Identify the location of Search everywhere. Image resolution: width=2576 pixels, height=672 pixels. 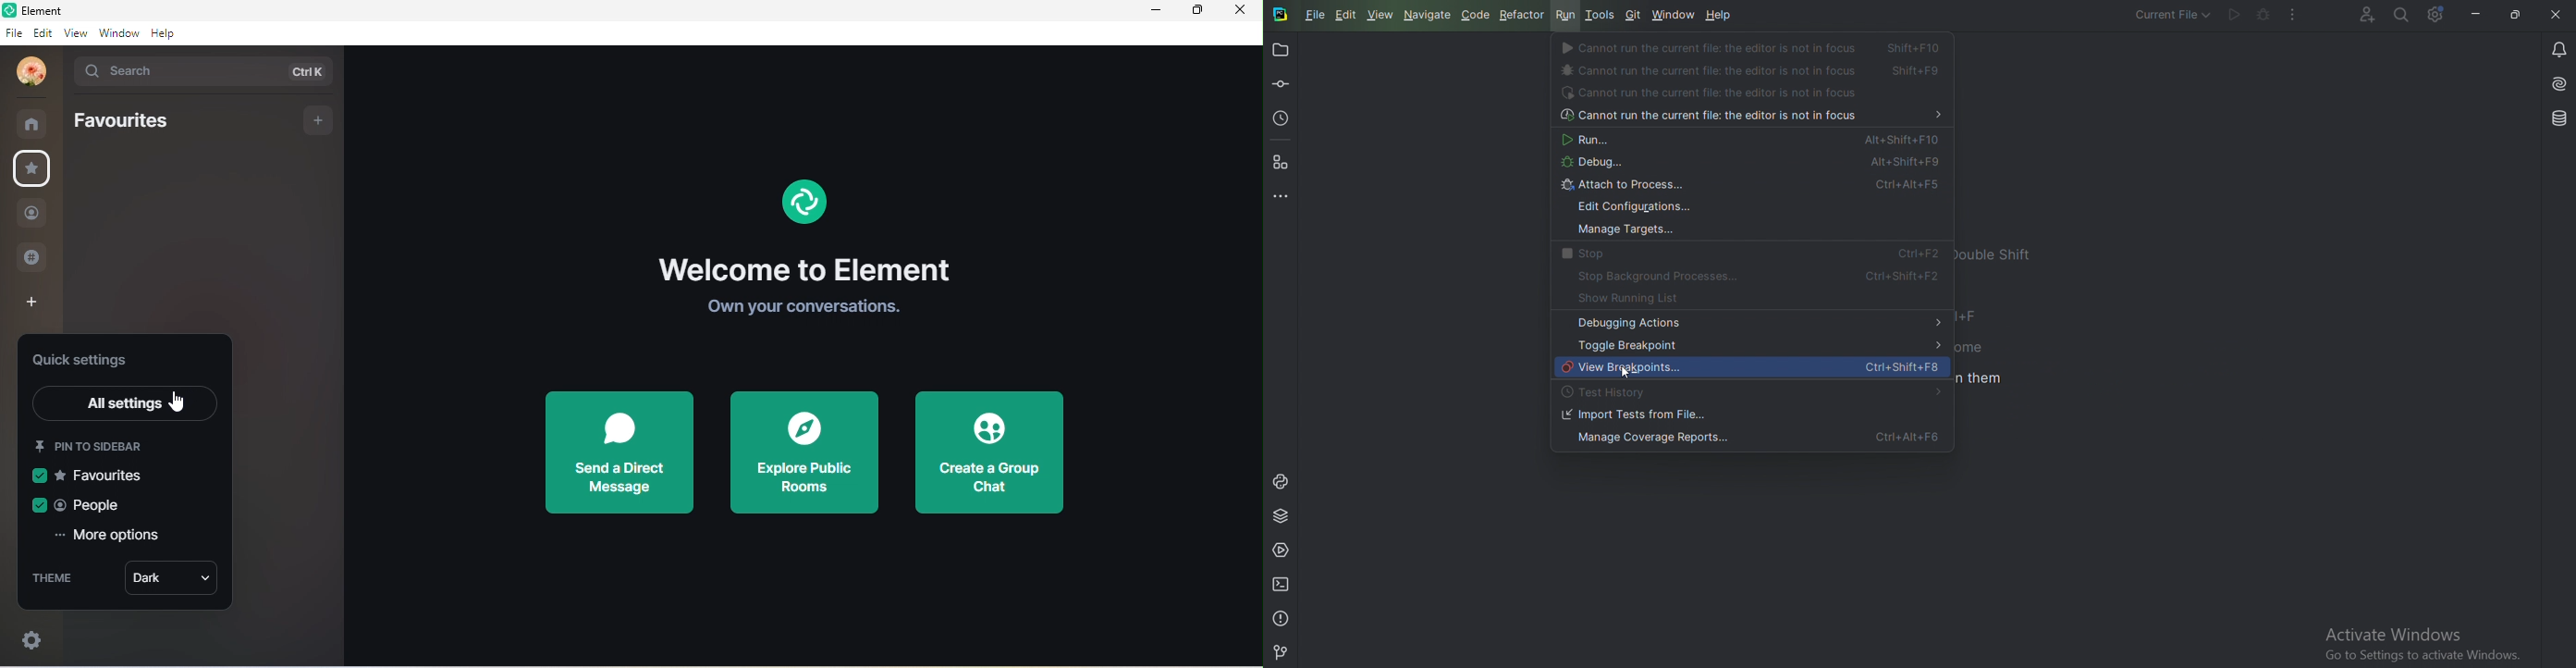
(2403, 16).